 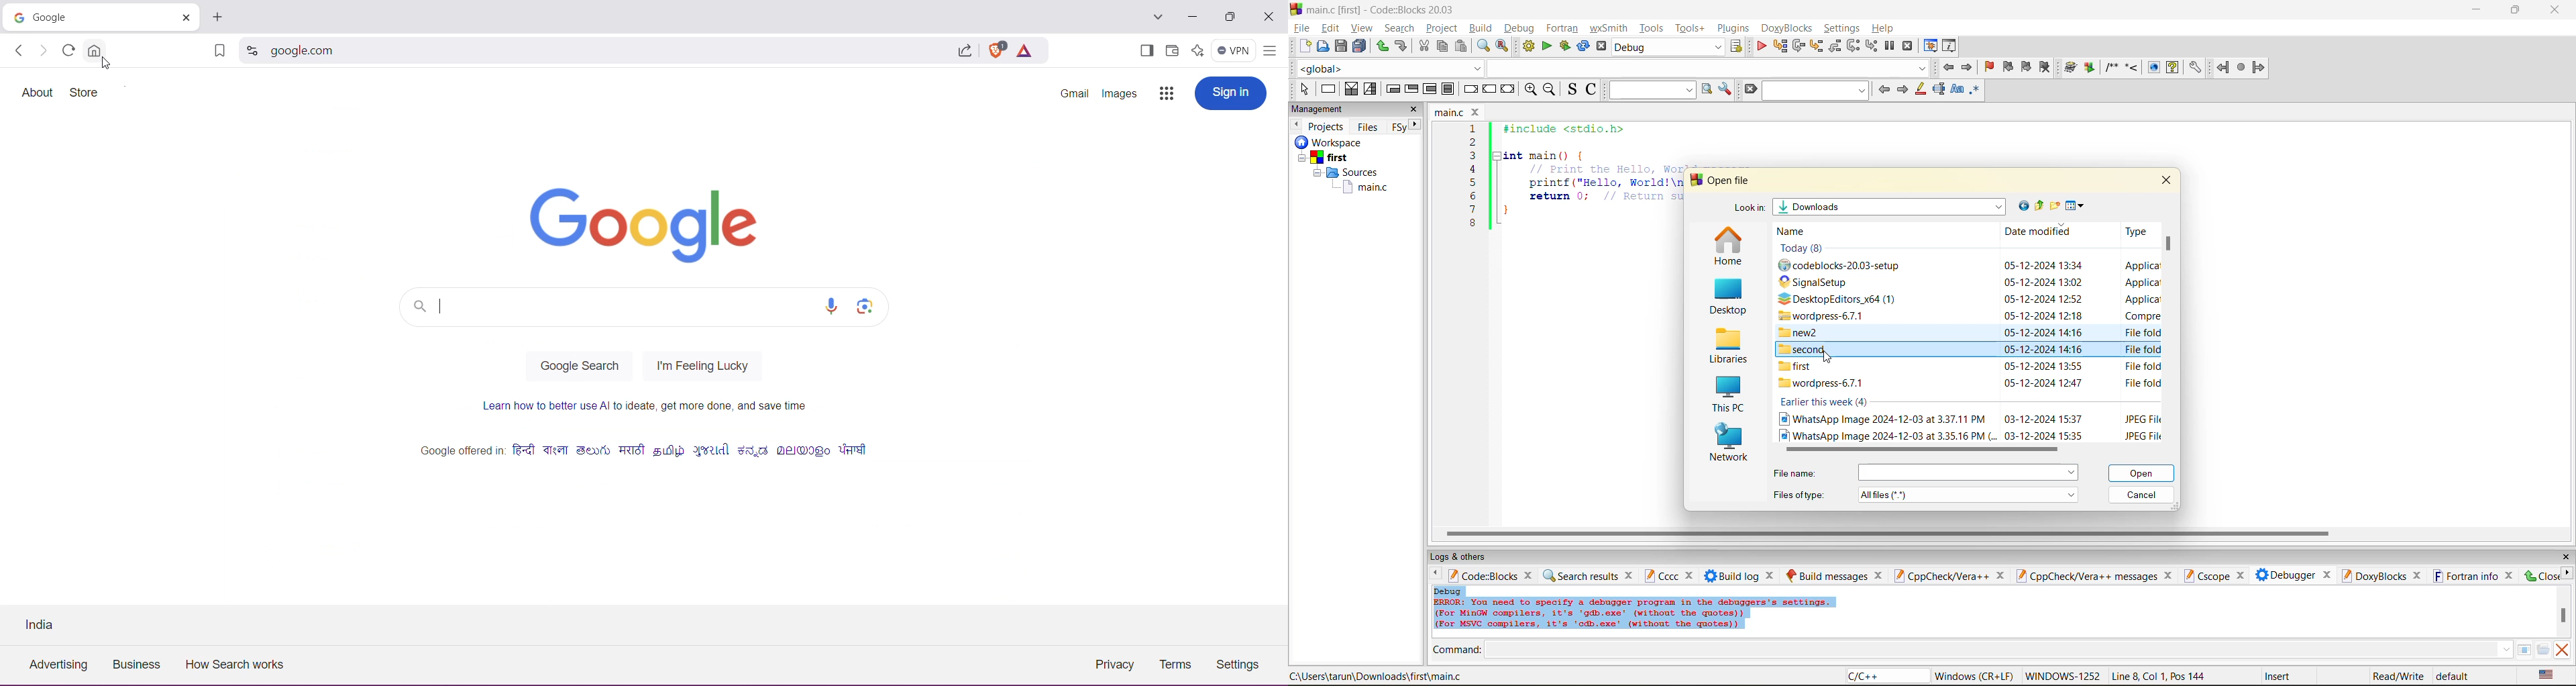 I want to click on view, so click(x=1363, y=28).